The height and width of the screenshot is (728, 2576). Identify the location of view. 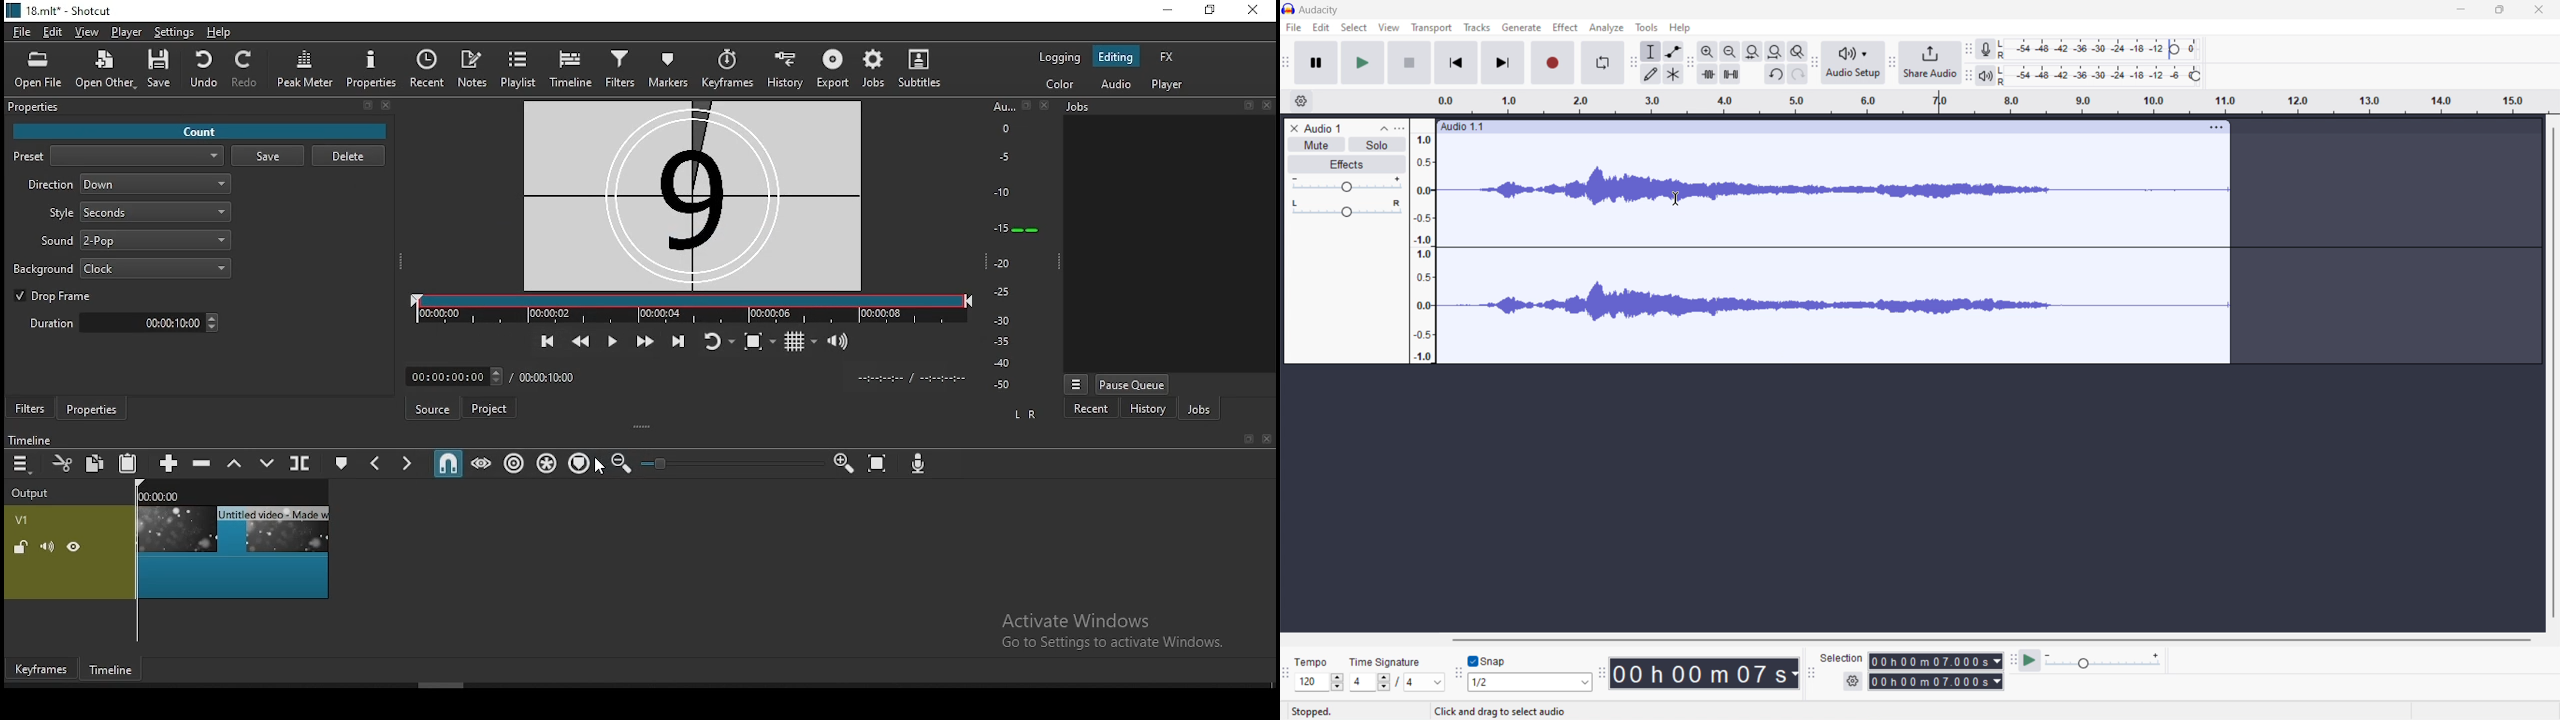
(87, 31).